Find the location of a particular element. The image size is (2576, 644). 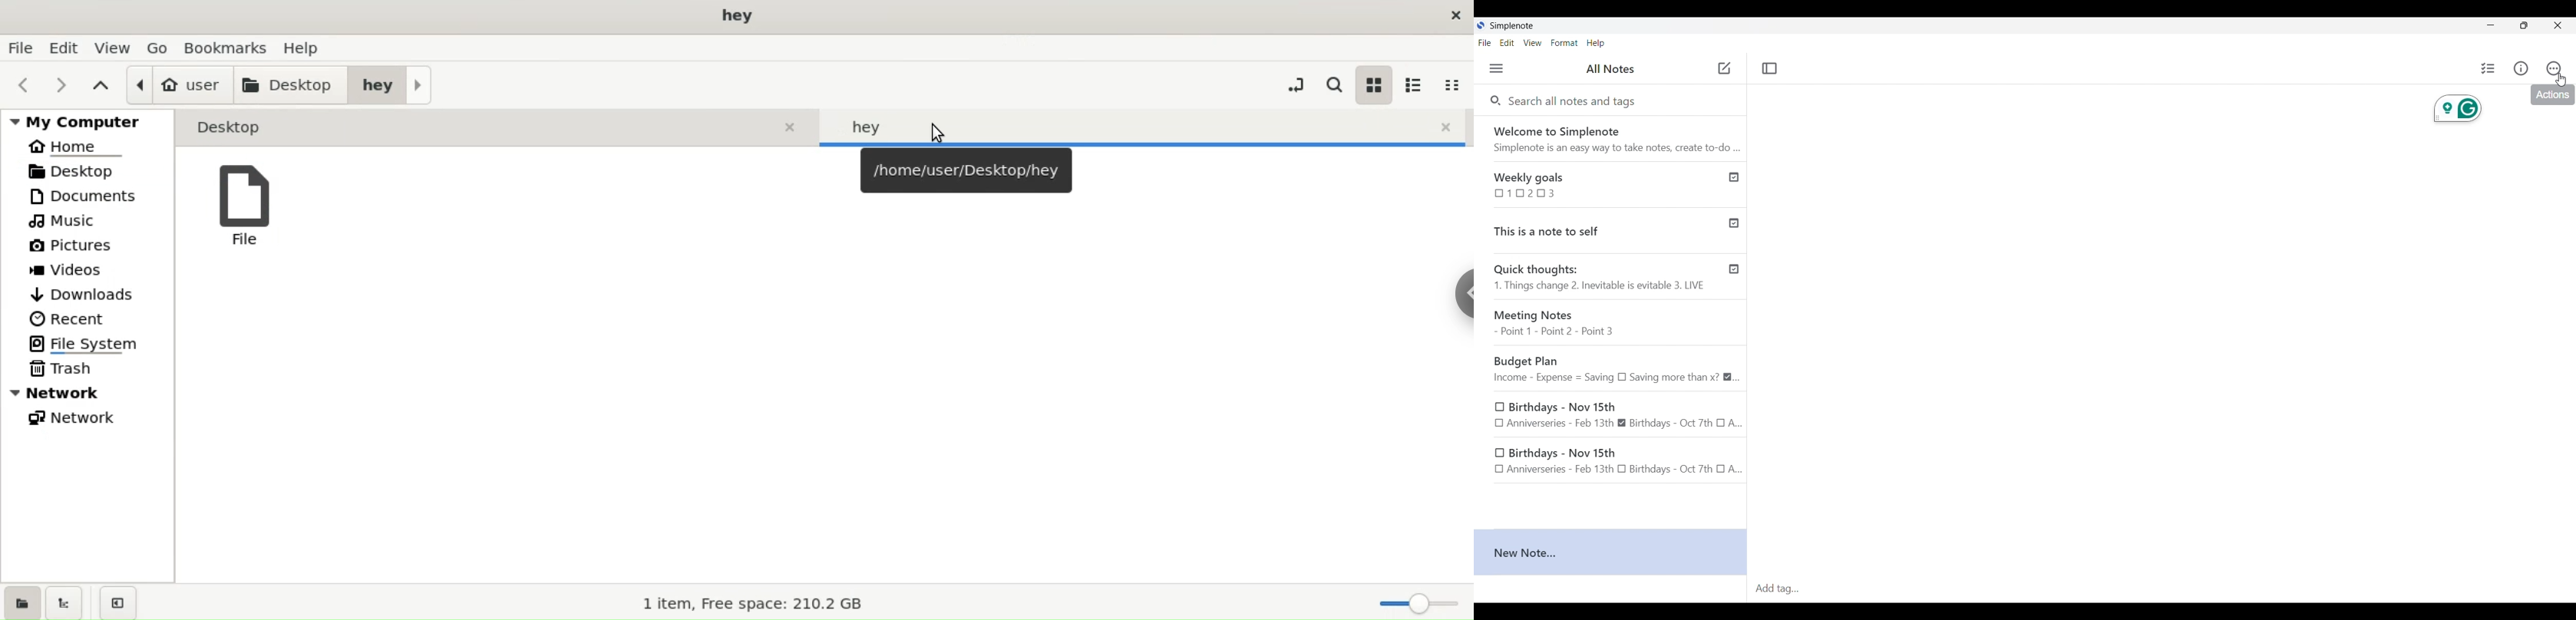

Birthdays - Nov 15th is located at coordinates (1613, 462).